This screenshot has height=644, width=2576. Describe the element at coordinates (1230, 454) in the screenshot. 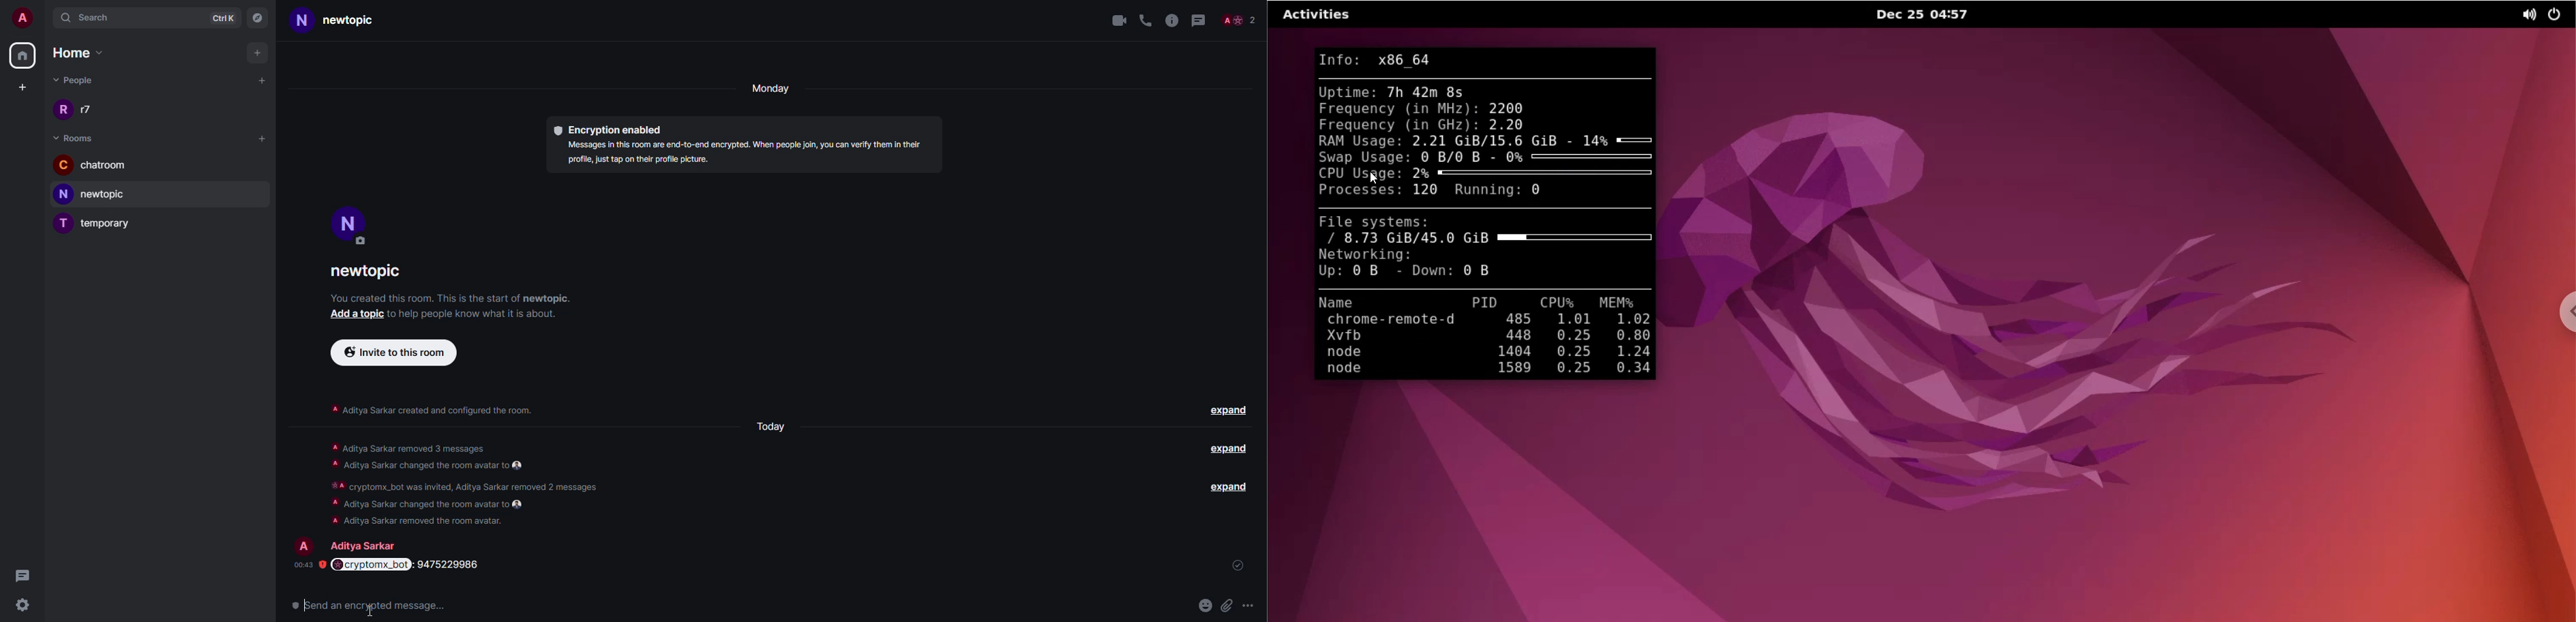

I see `expand` at that location.